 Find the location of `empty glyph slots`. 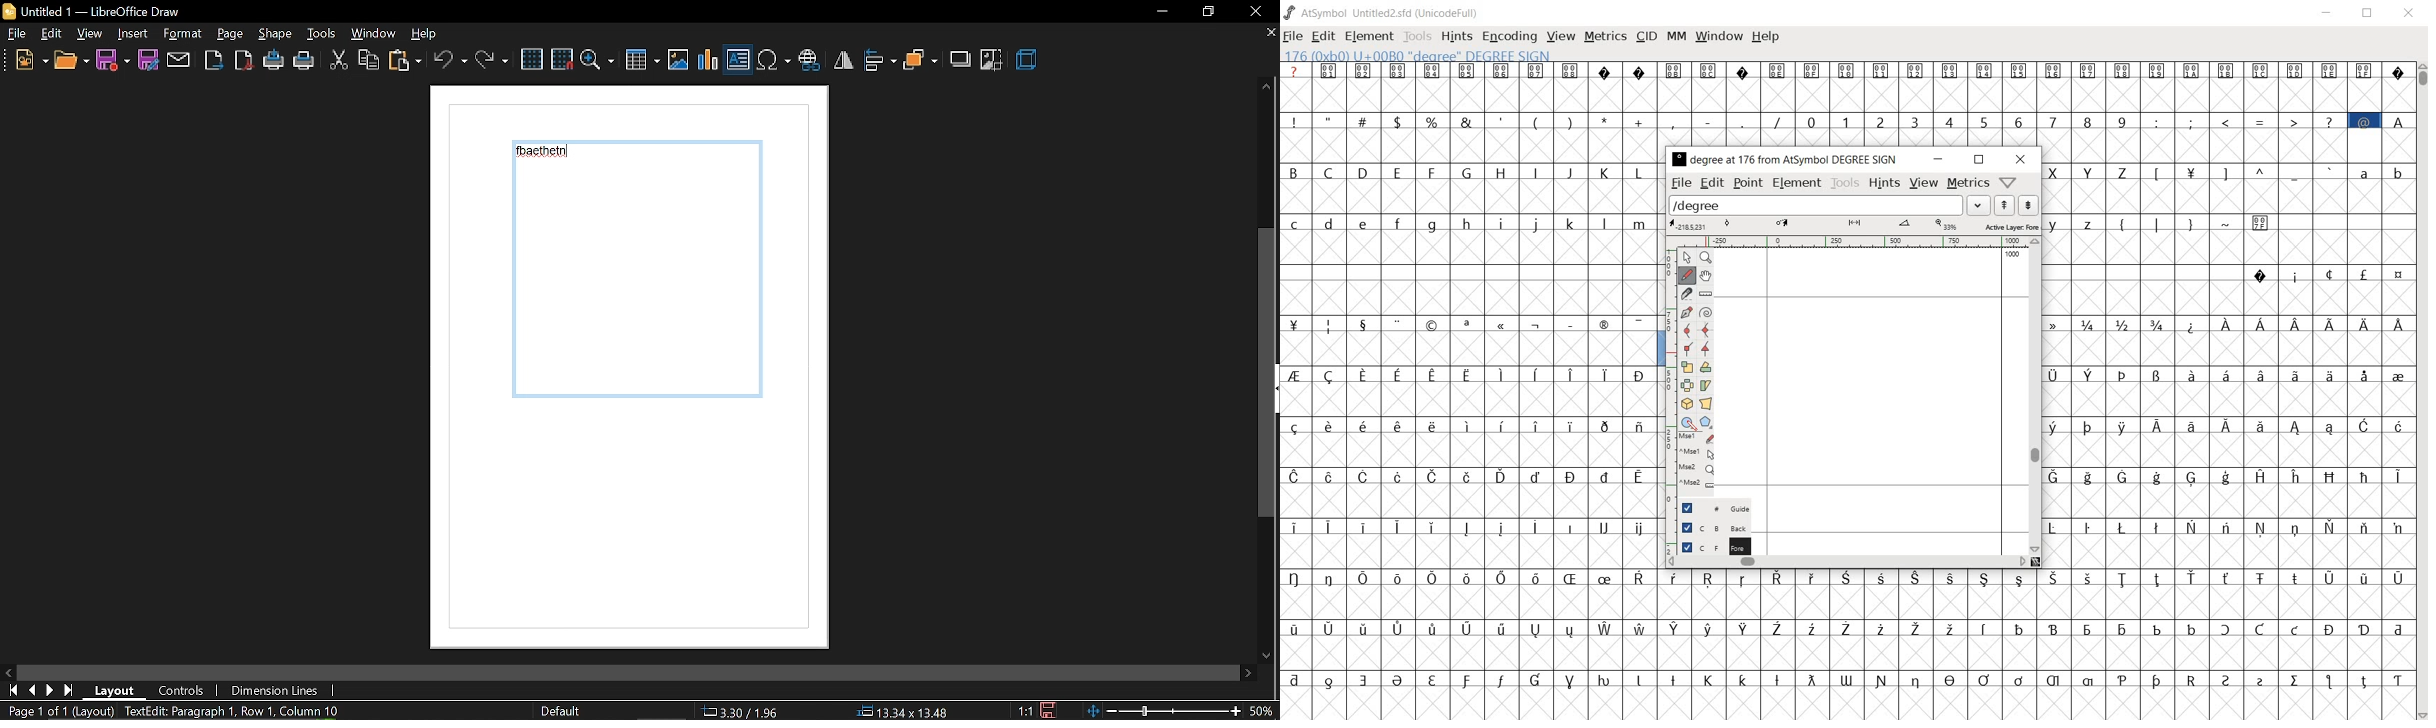

empty glyph slots is located at coordinates (1468, 251).